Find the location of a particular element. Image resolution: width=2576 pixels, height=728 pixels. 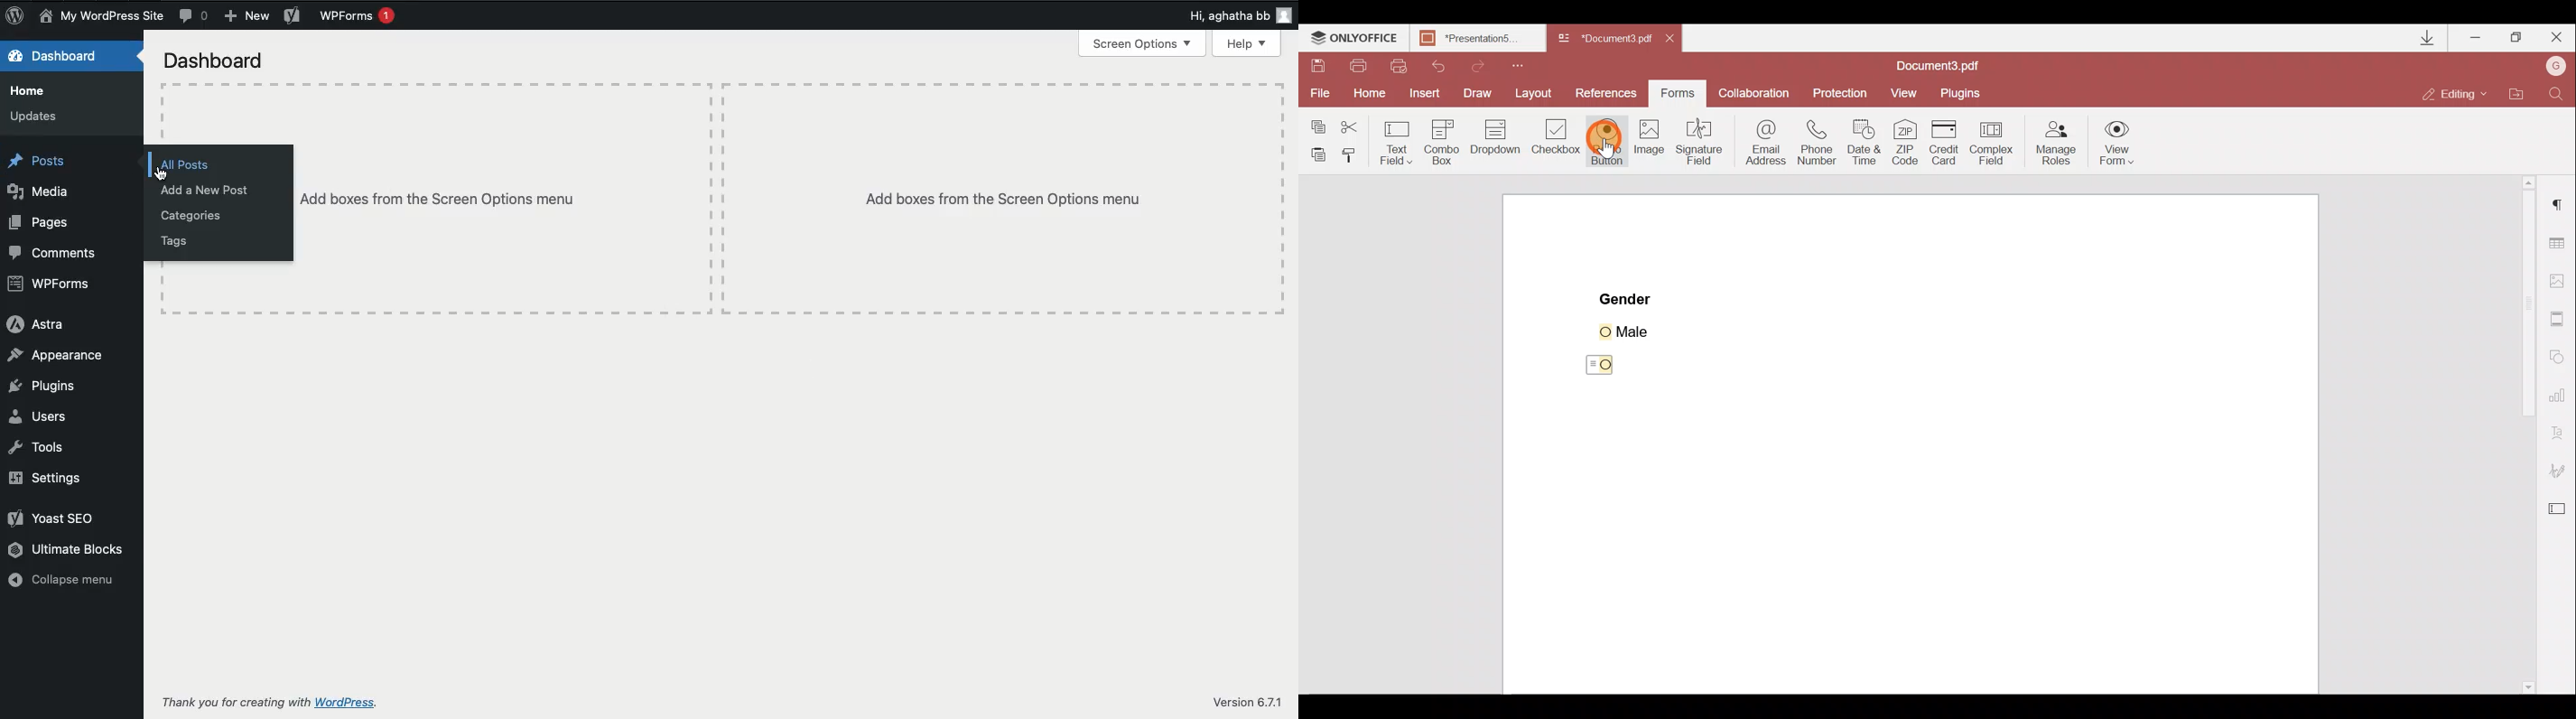

All post is located at coordinates (190, 163).